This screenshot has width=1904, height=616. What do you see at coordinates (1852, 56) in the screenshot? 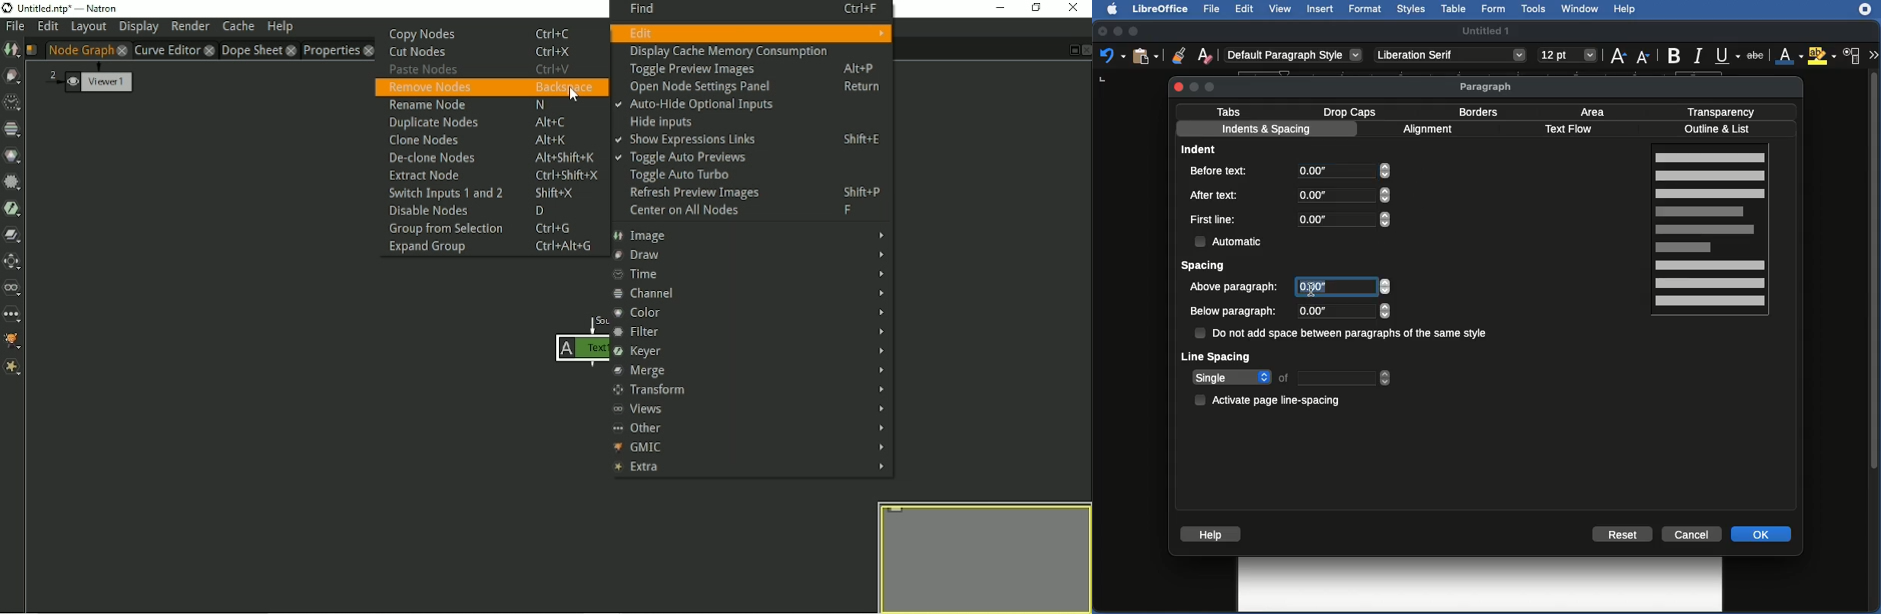
I see `Character` at bounding box center [1852, 56].